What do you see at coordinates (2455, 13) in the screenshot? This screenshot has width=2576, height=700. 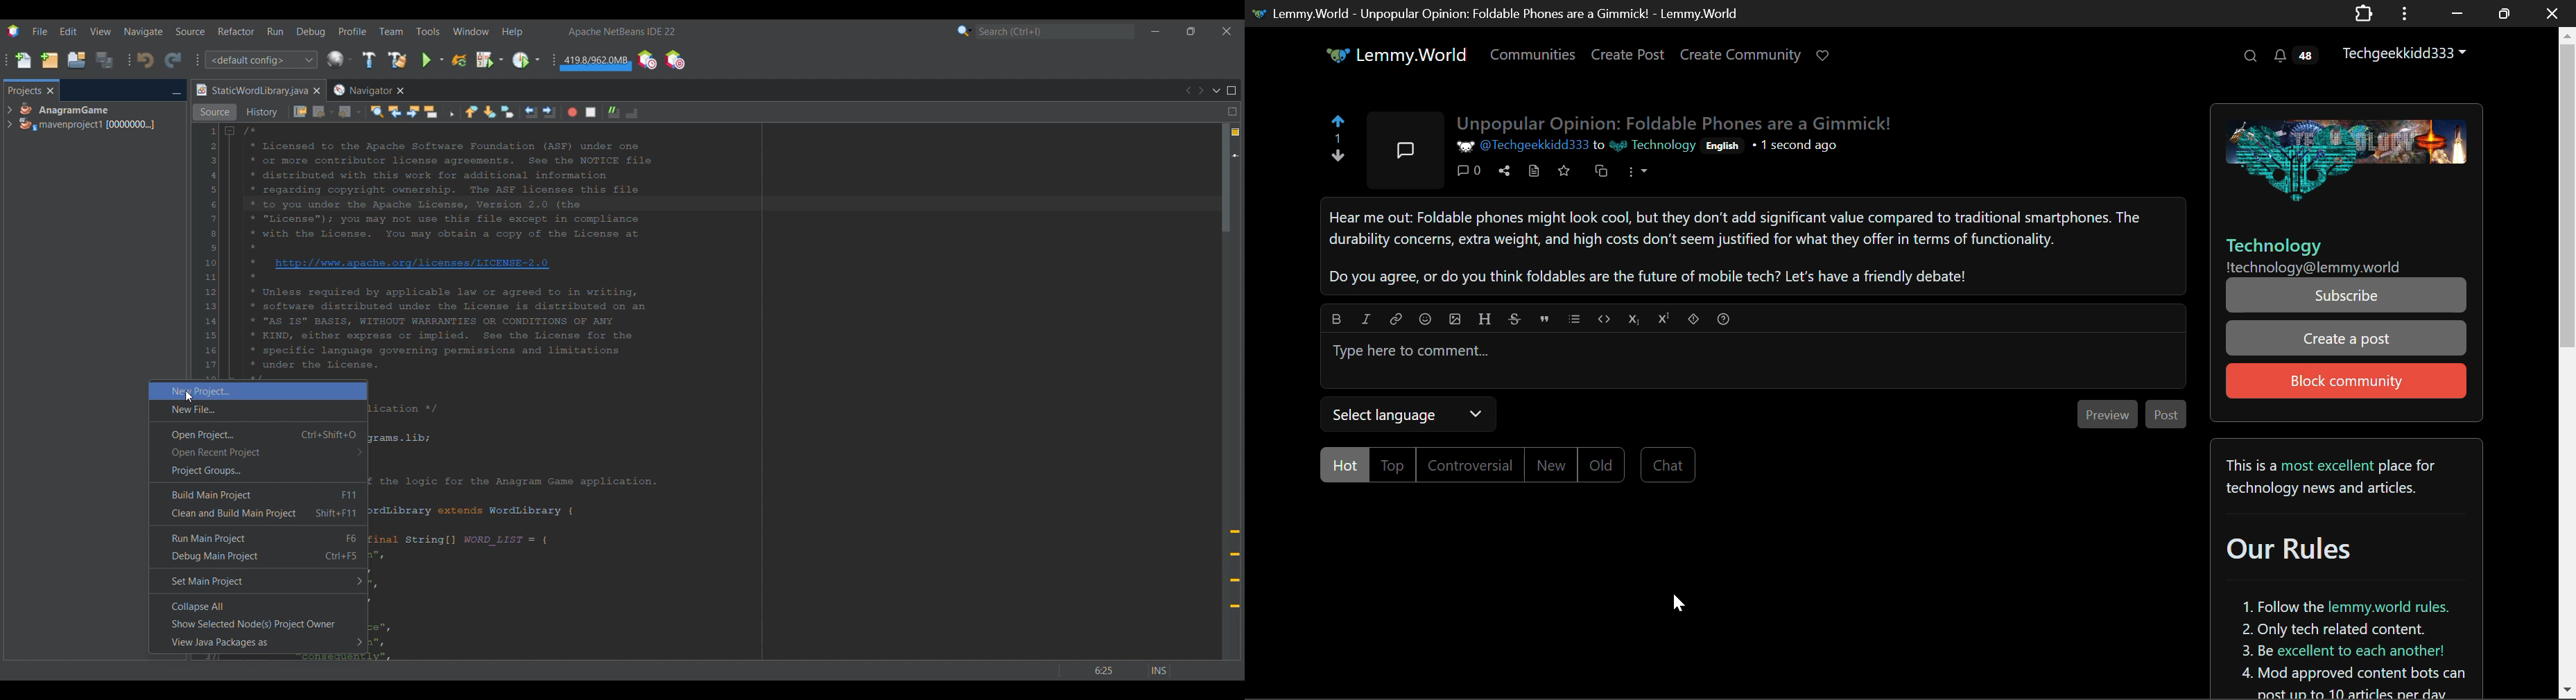 I see `Restore Down` at bounding box center [2455, 13].